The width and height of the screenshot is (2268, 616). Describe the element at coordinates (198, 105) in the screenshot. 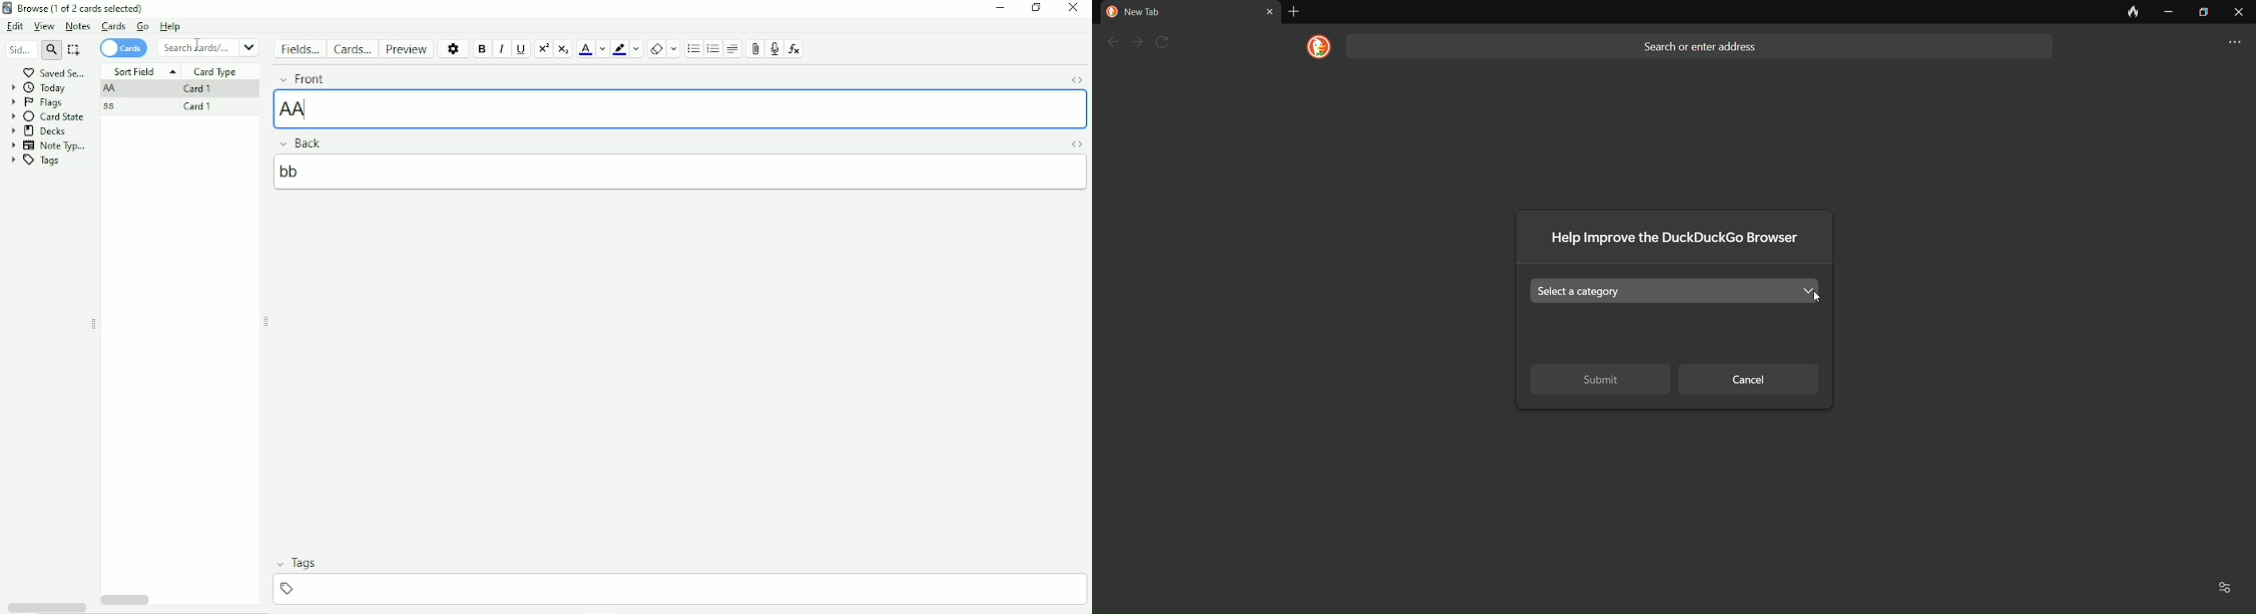

I see `Card 1` at that location.